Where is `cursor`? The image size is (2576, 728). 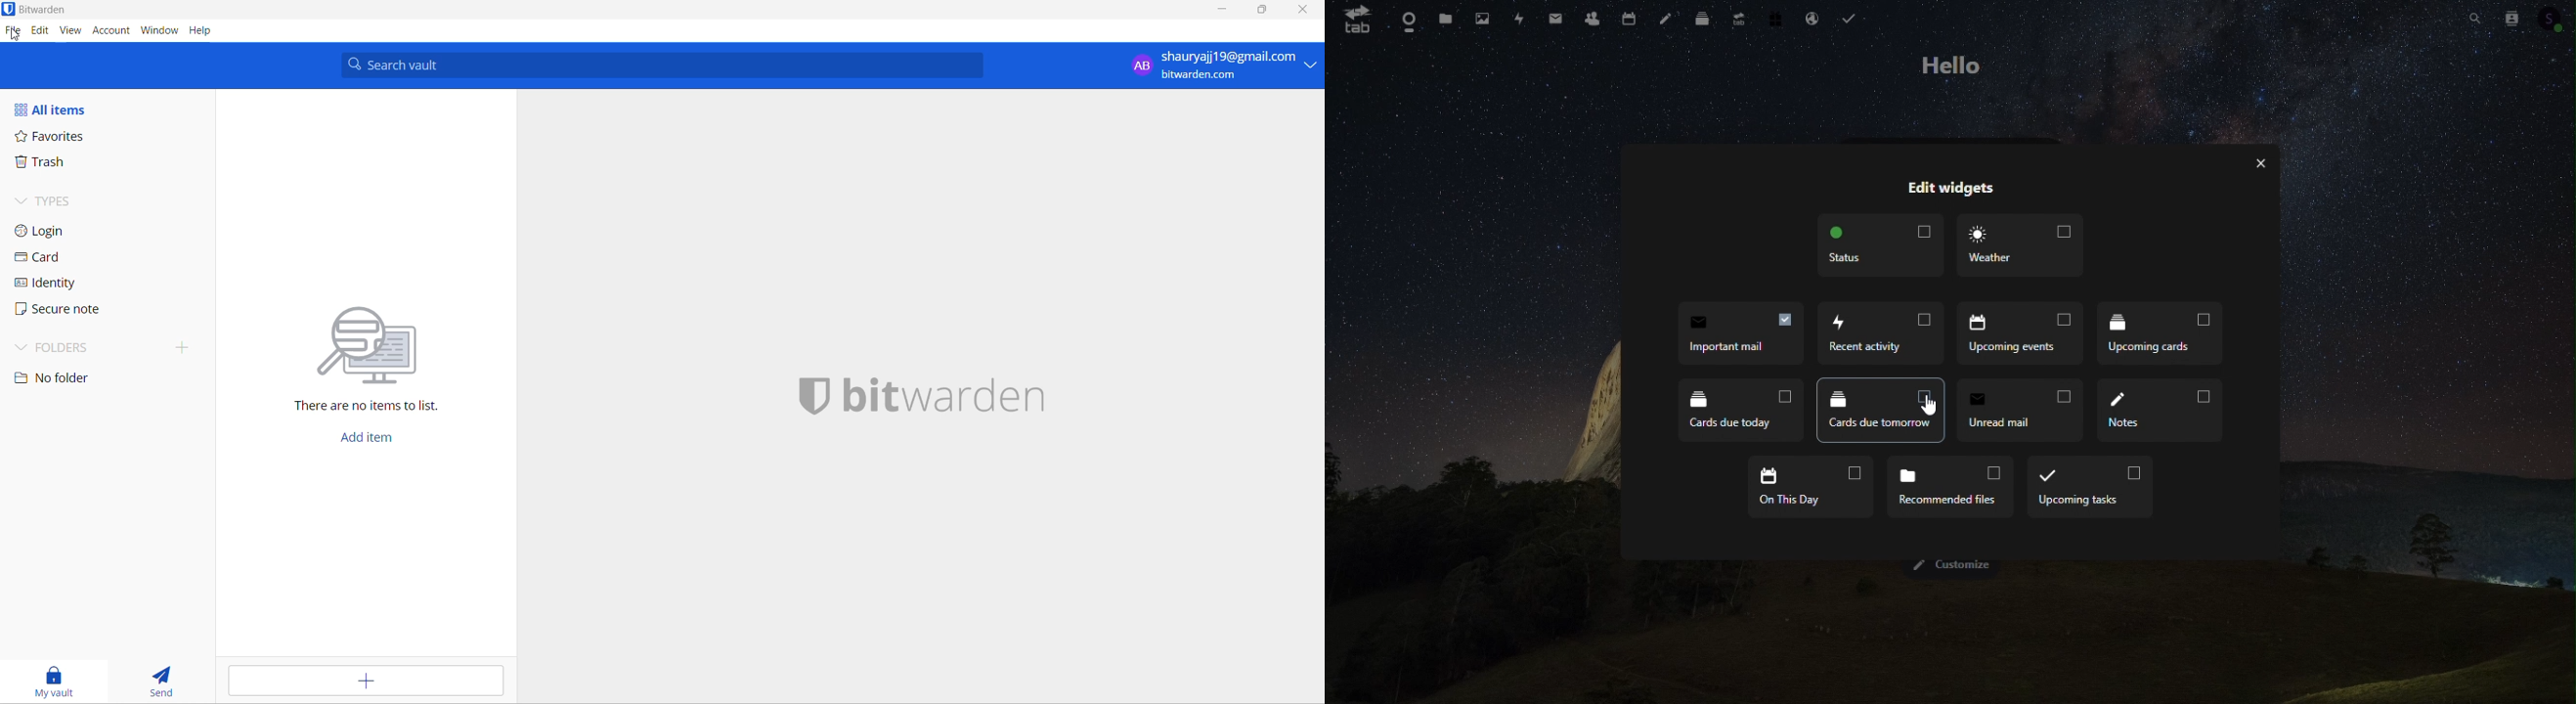 cursor is located at coordinates (1931, 407).